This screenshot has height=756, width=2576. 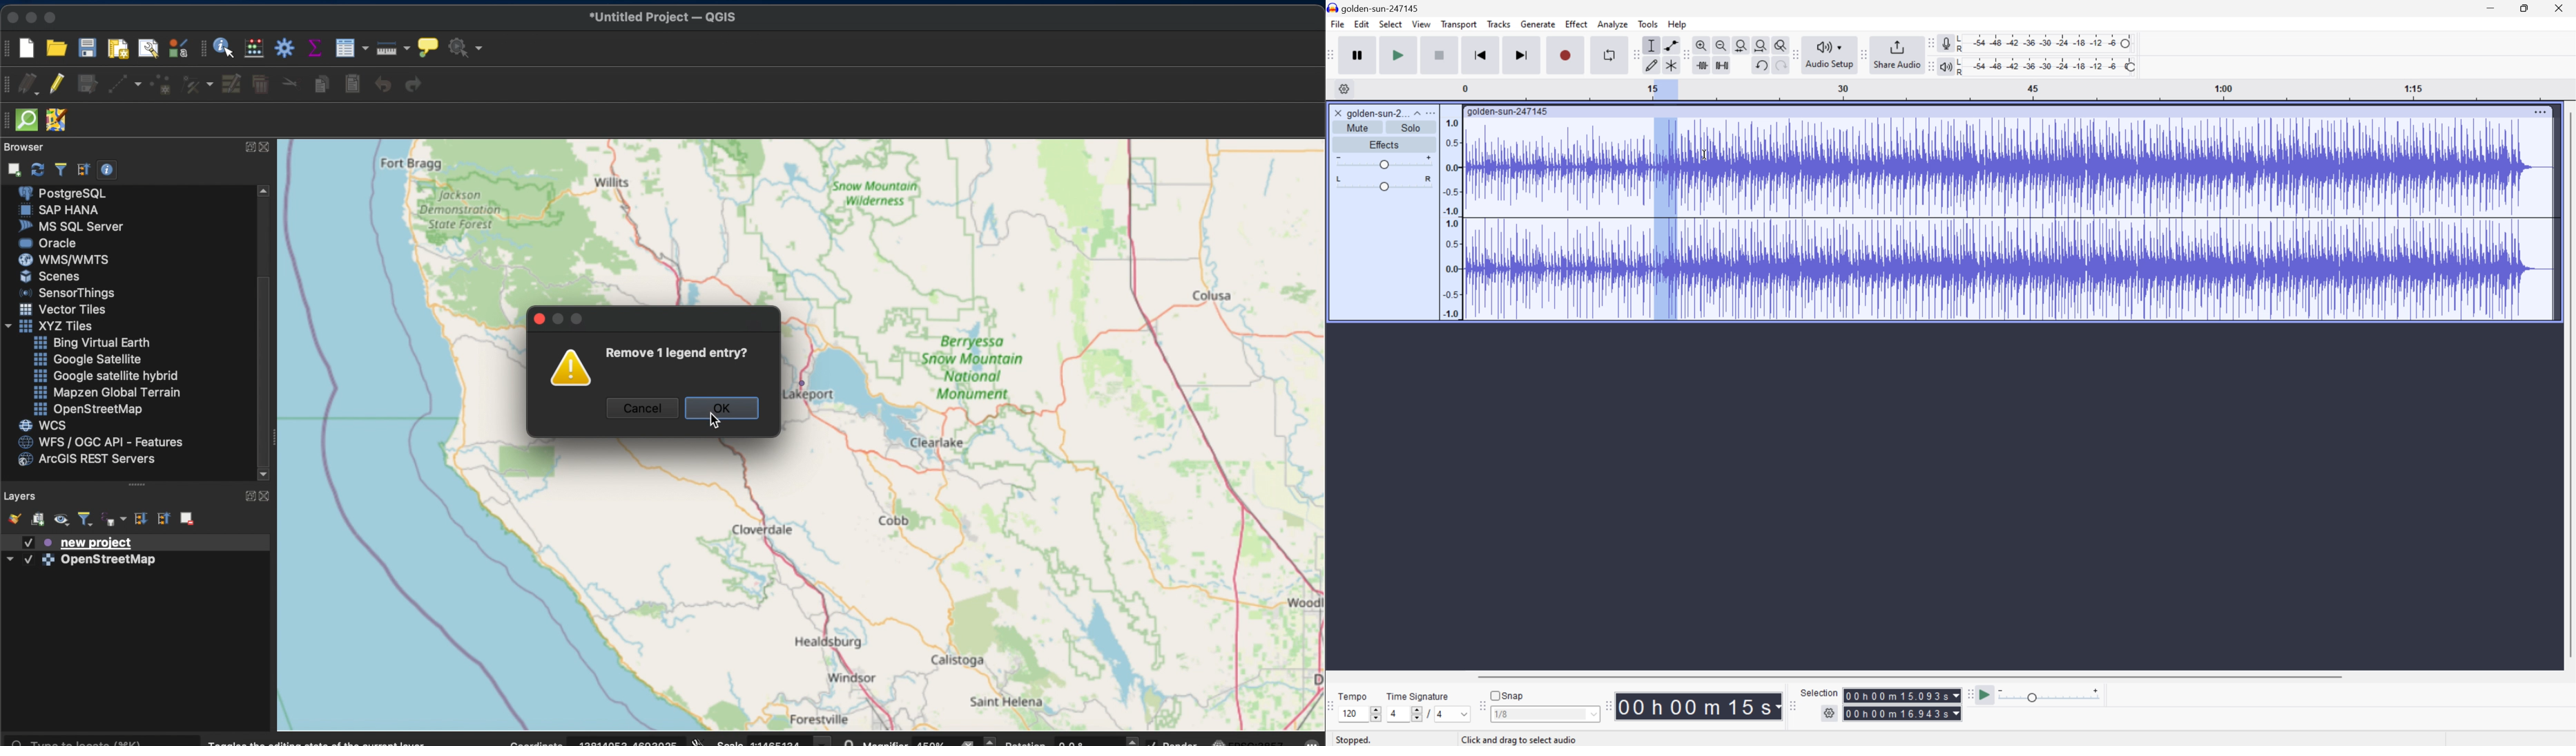 What do you see at coordinates (2019, 90) in the screenshot?
I see `Scale` at bounding box center [2019, 90].